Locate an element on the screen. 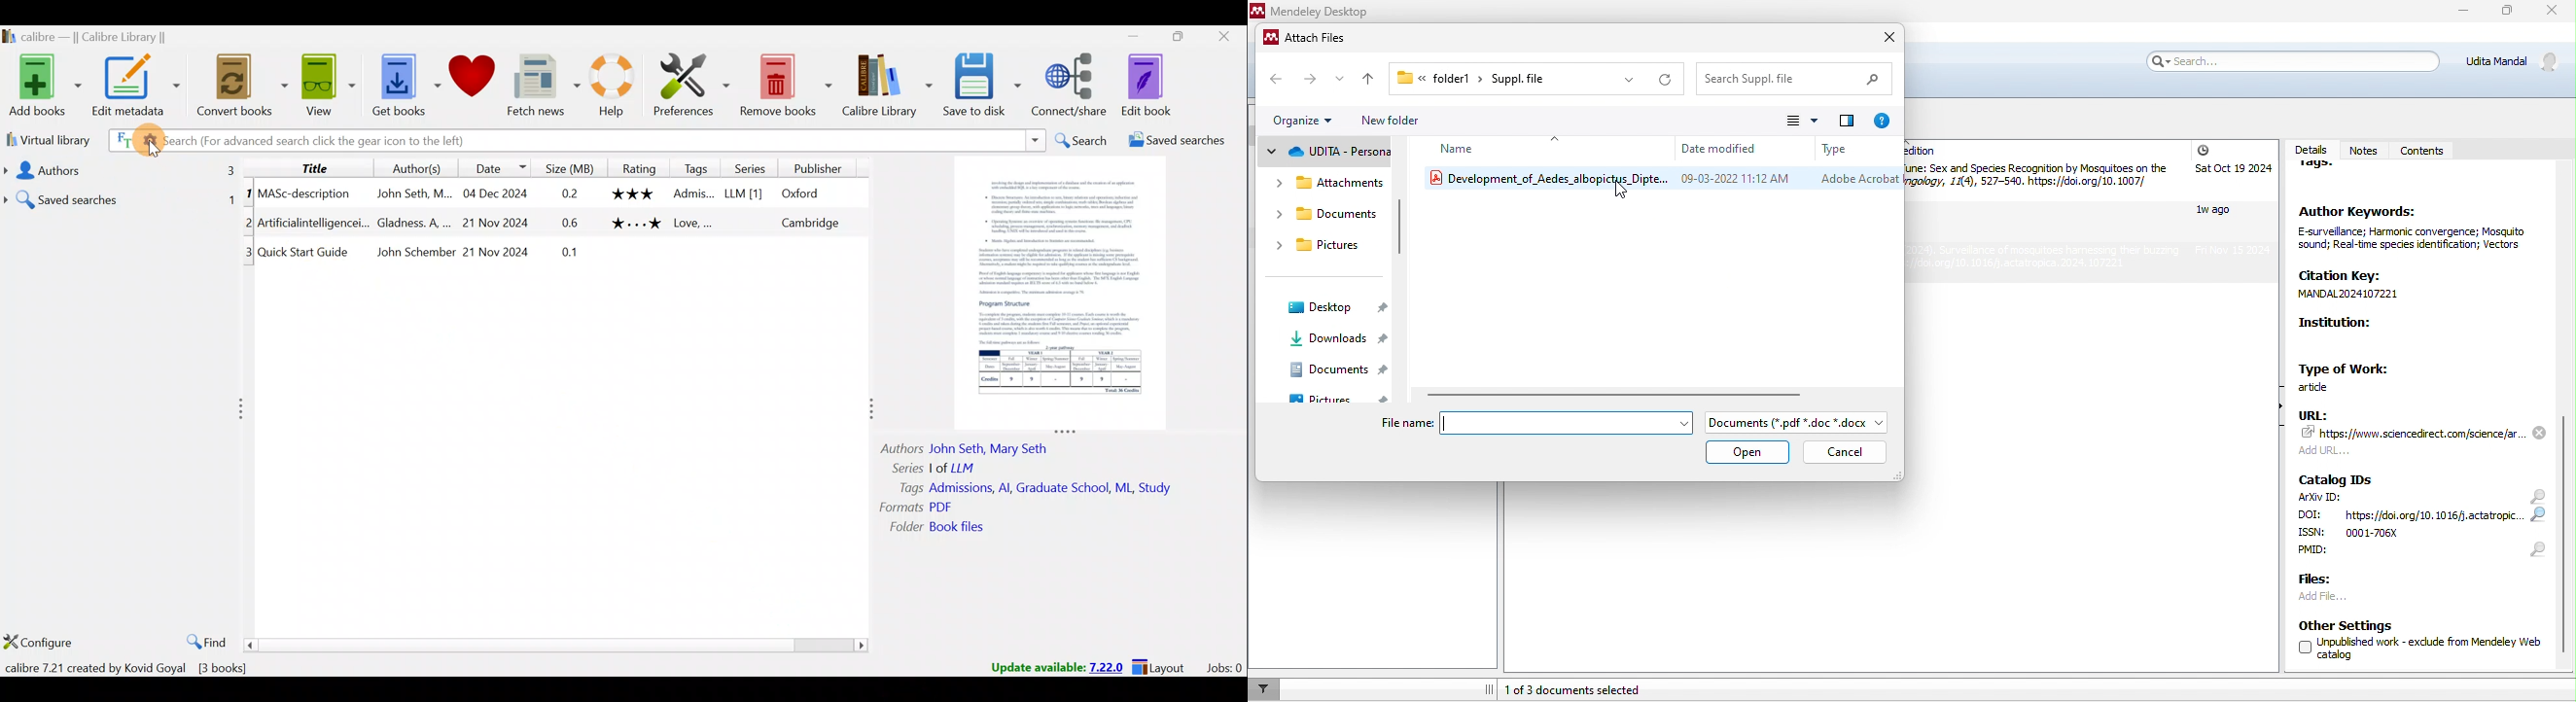  View is located at coordinates (325, 86).